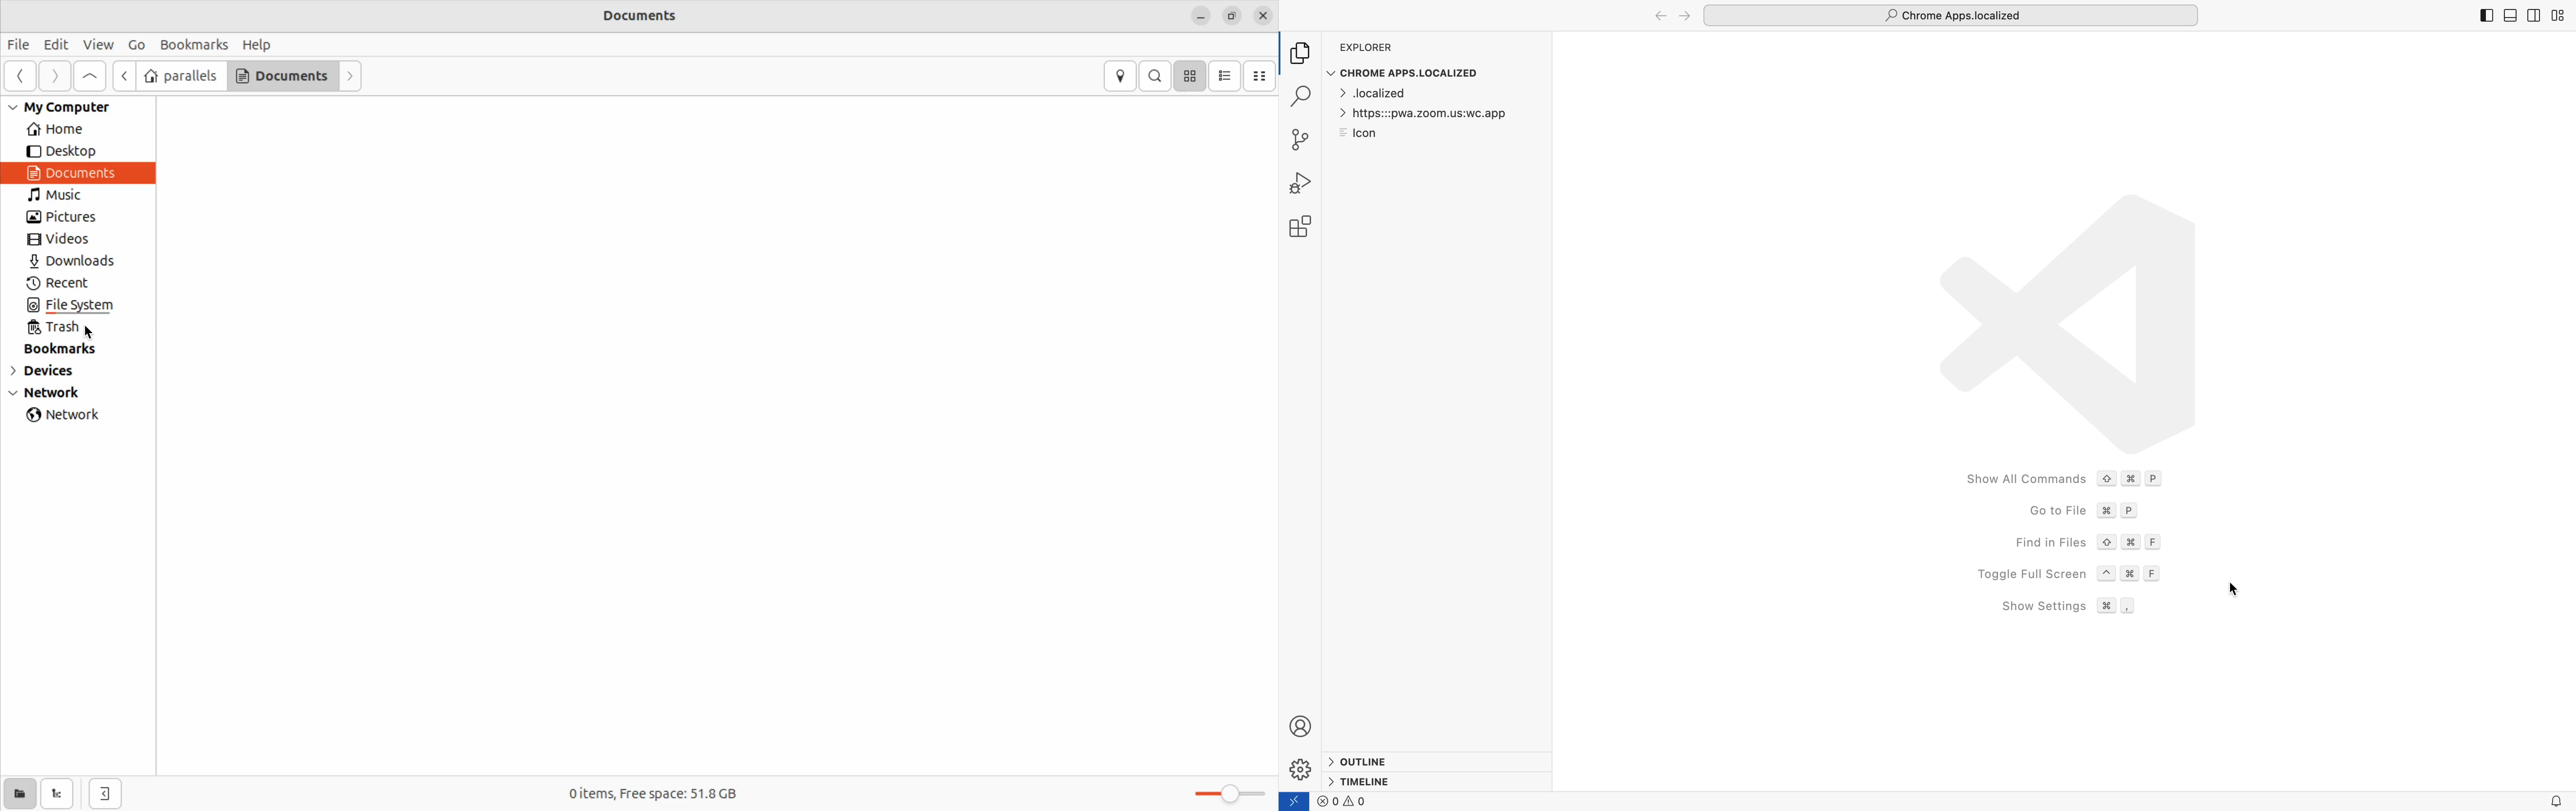 This screenshot has width=2576, height=812. Describe the element at coordinates (282, 77) in the screenshot. I see `documents` at that location.